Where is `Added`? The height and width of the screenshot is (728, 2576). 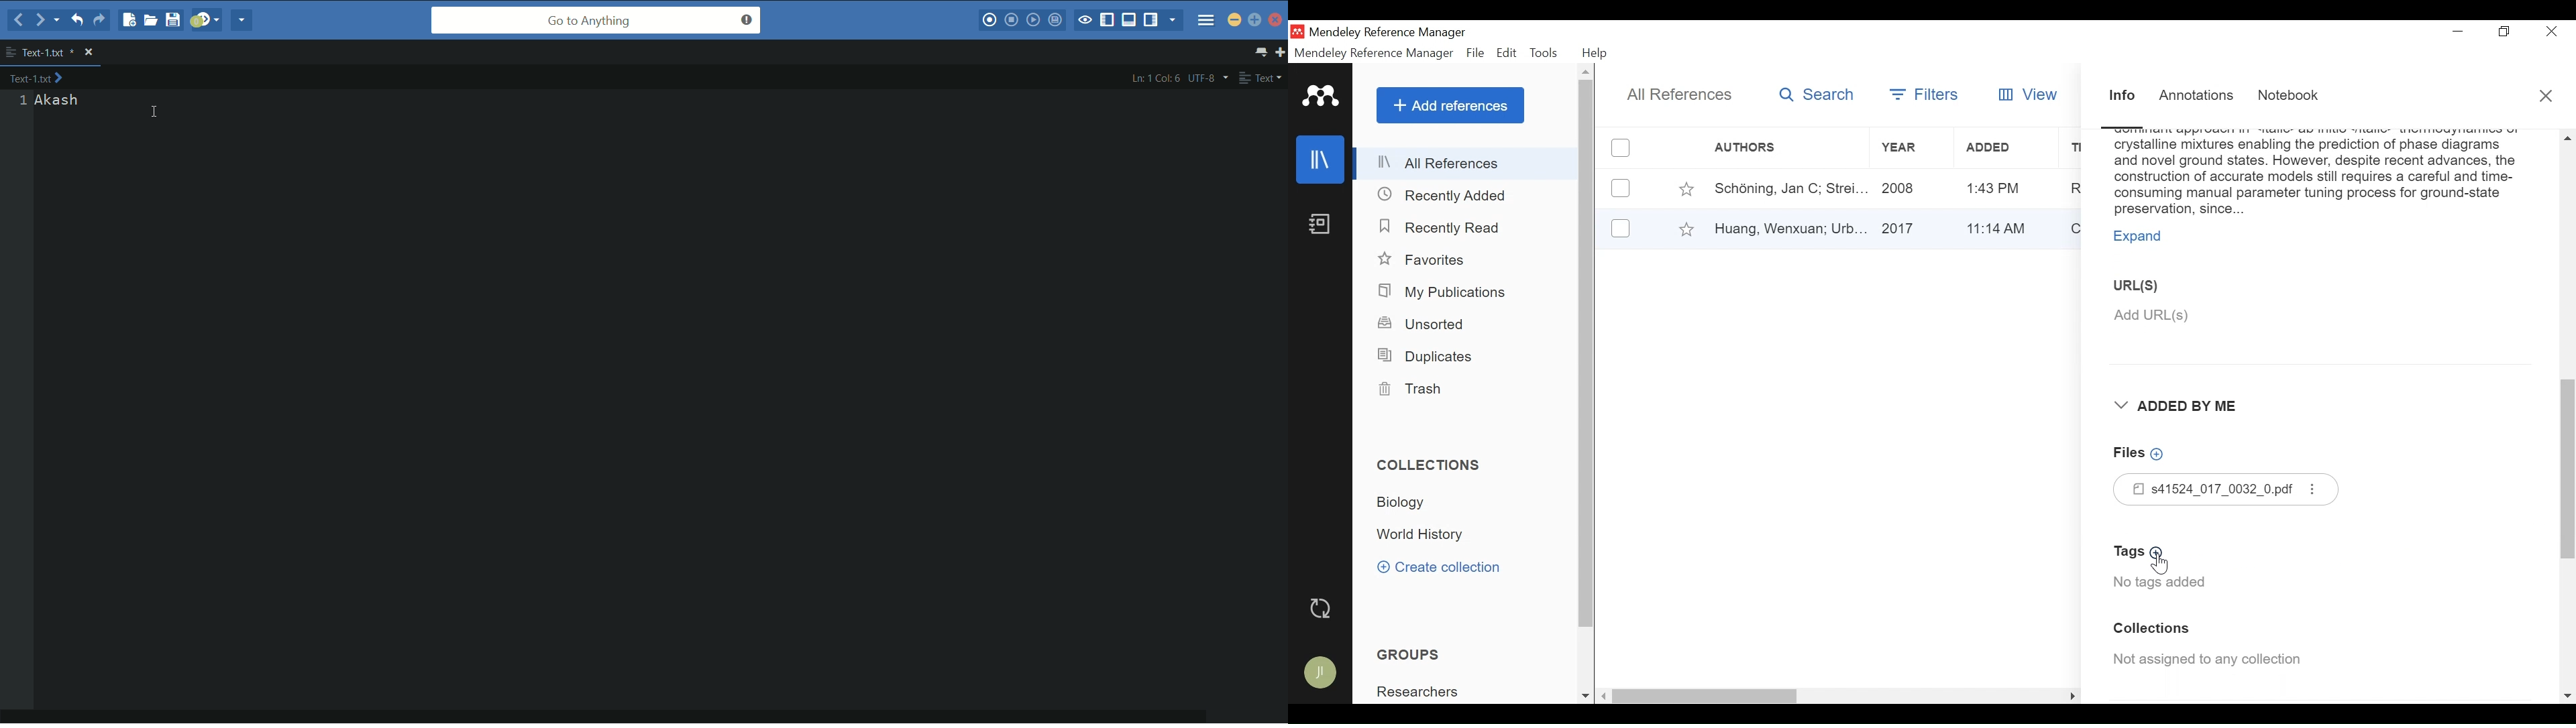
Added is located at coordinates (2002, 227).